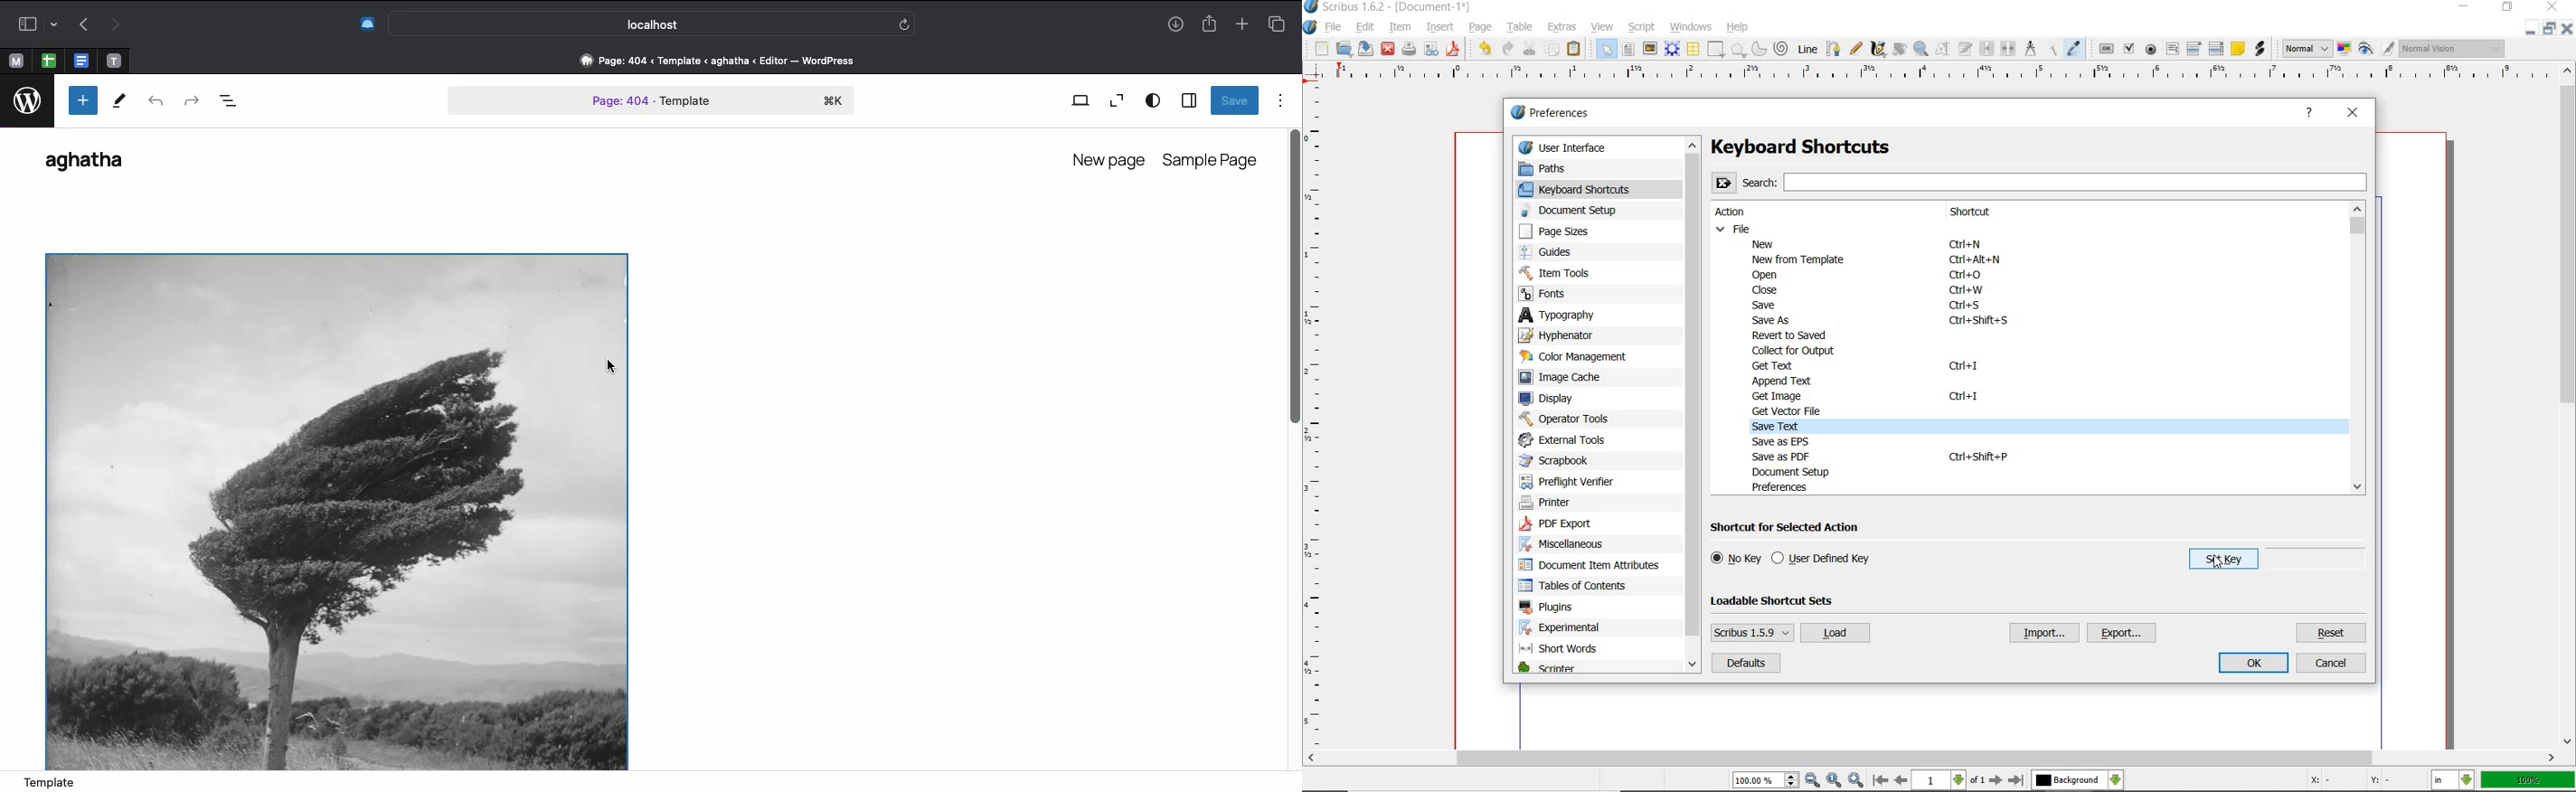 The width and height of the screenshot is (2576, 812). Describe the element at coordinates (1644, 27) in the screenshot. I see `script` at that location.